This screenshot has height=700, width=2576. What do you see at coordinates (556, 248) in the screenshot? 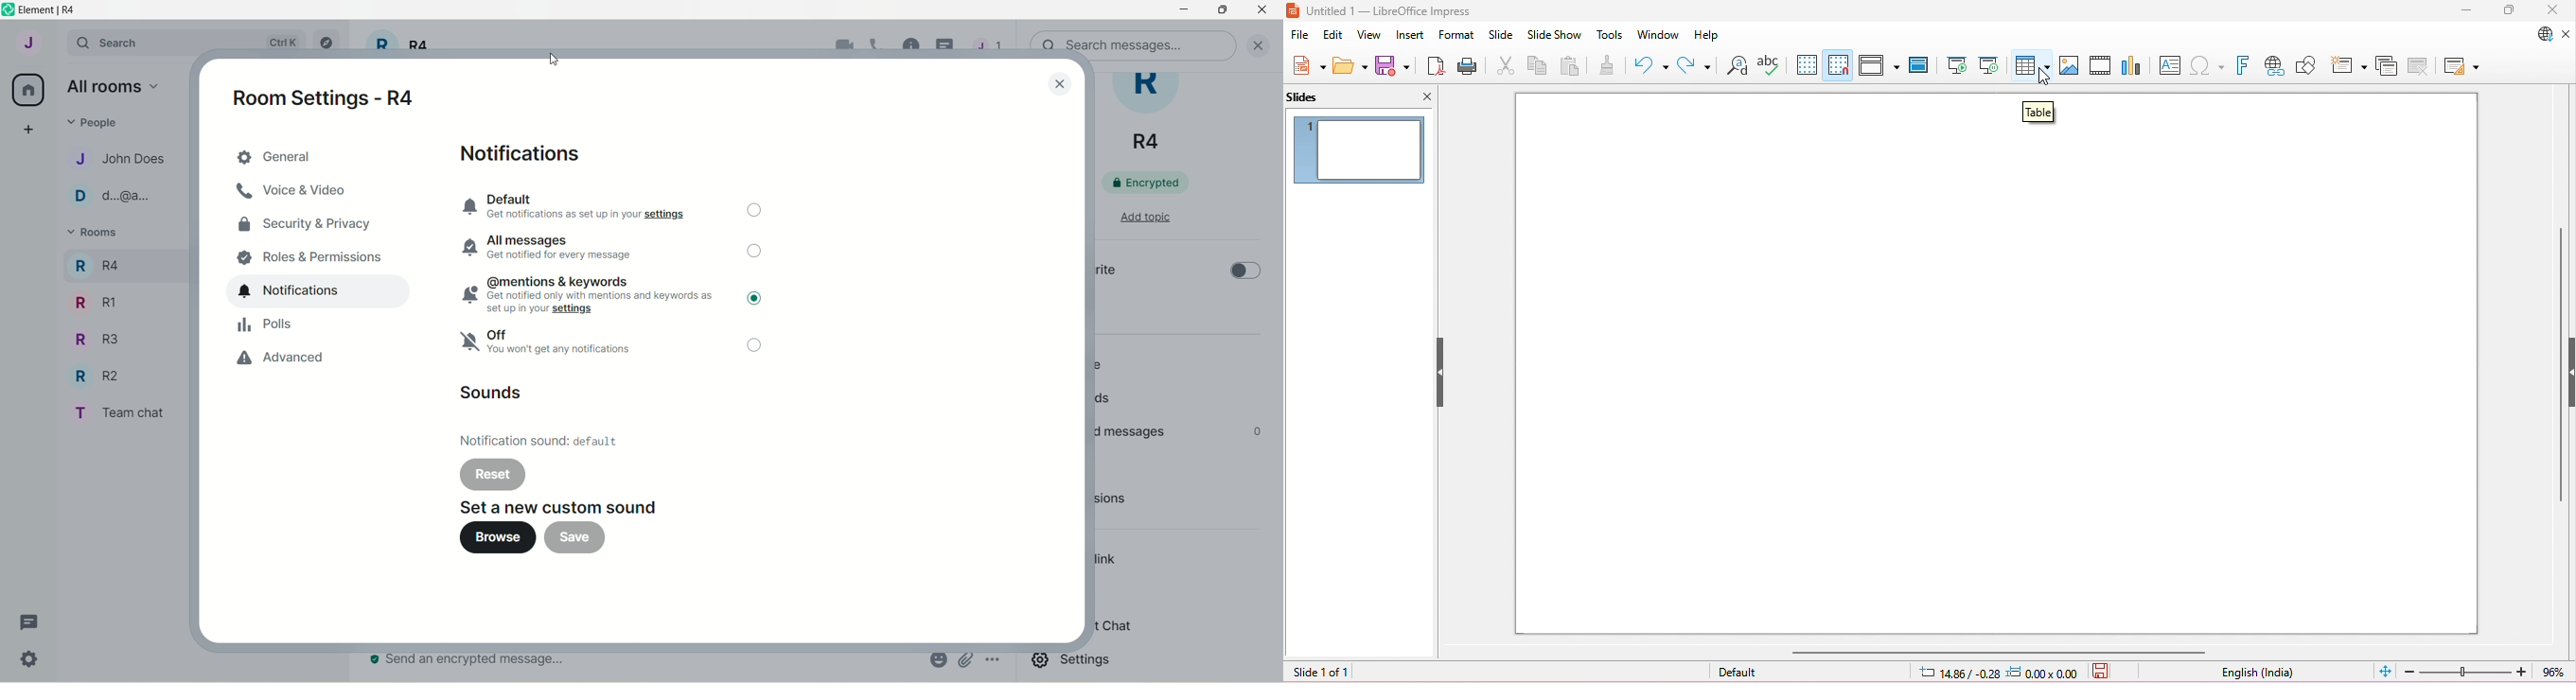
I see `fa All messages
Get notified for every message` at bounding box center [556, 248].